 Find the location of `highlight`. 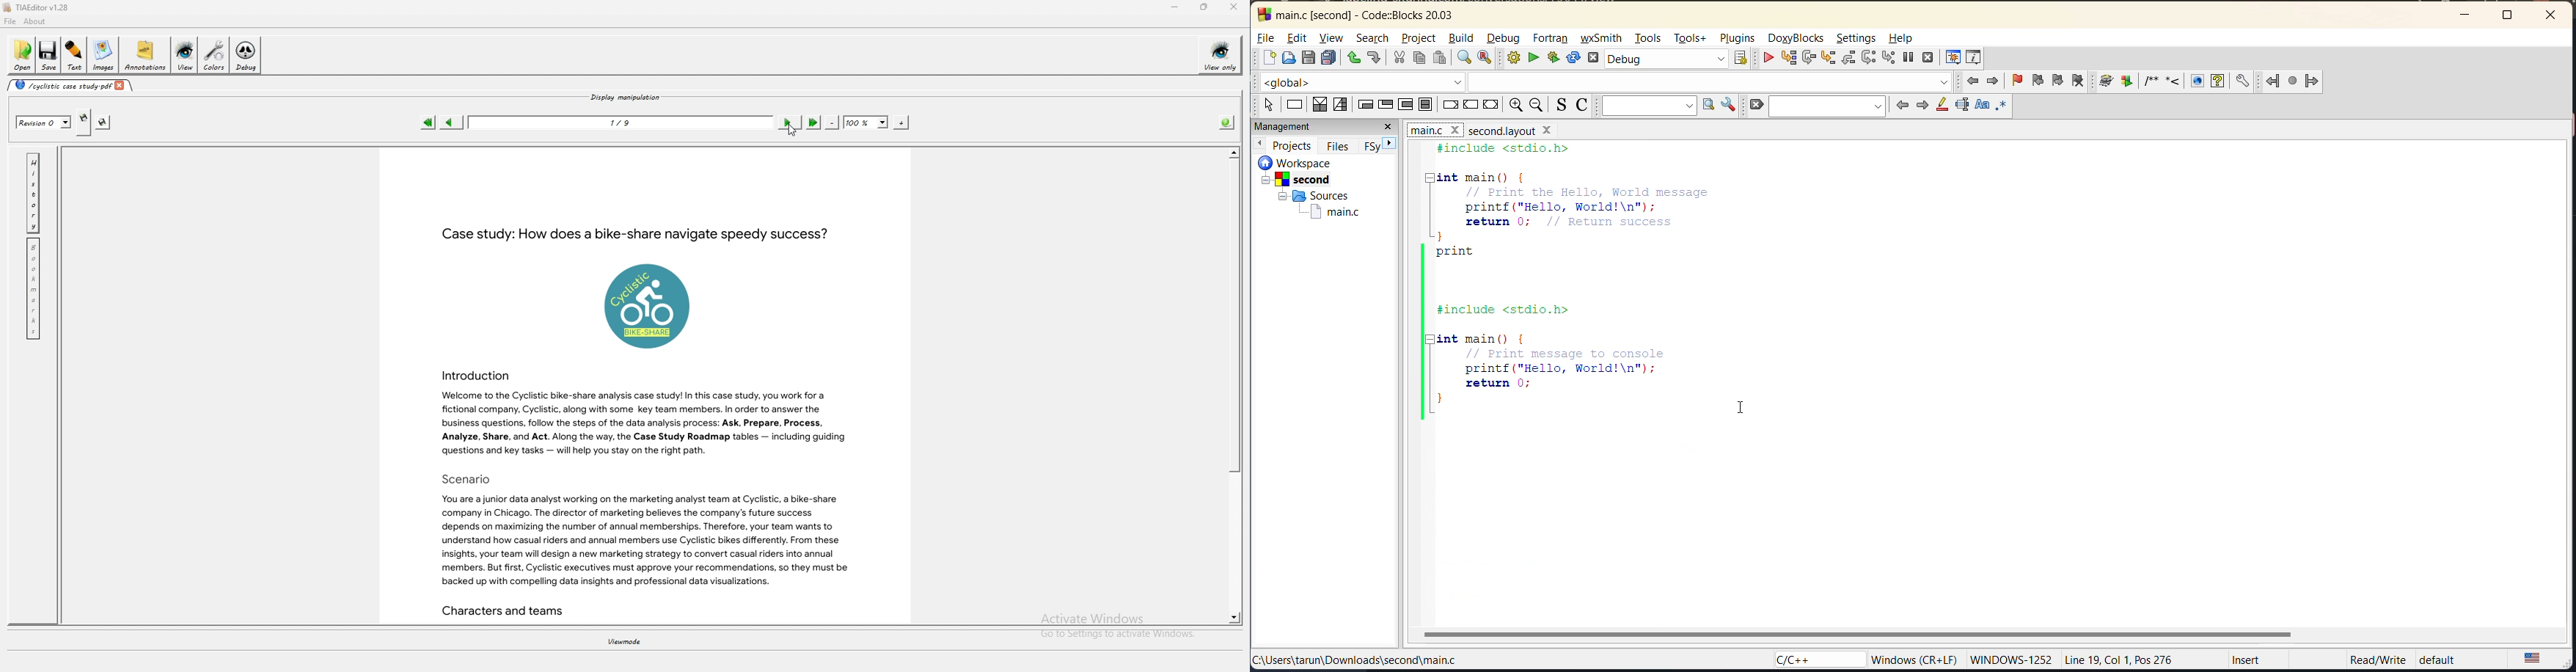

highlight is located at coordinates (1942, 106).